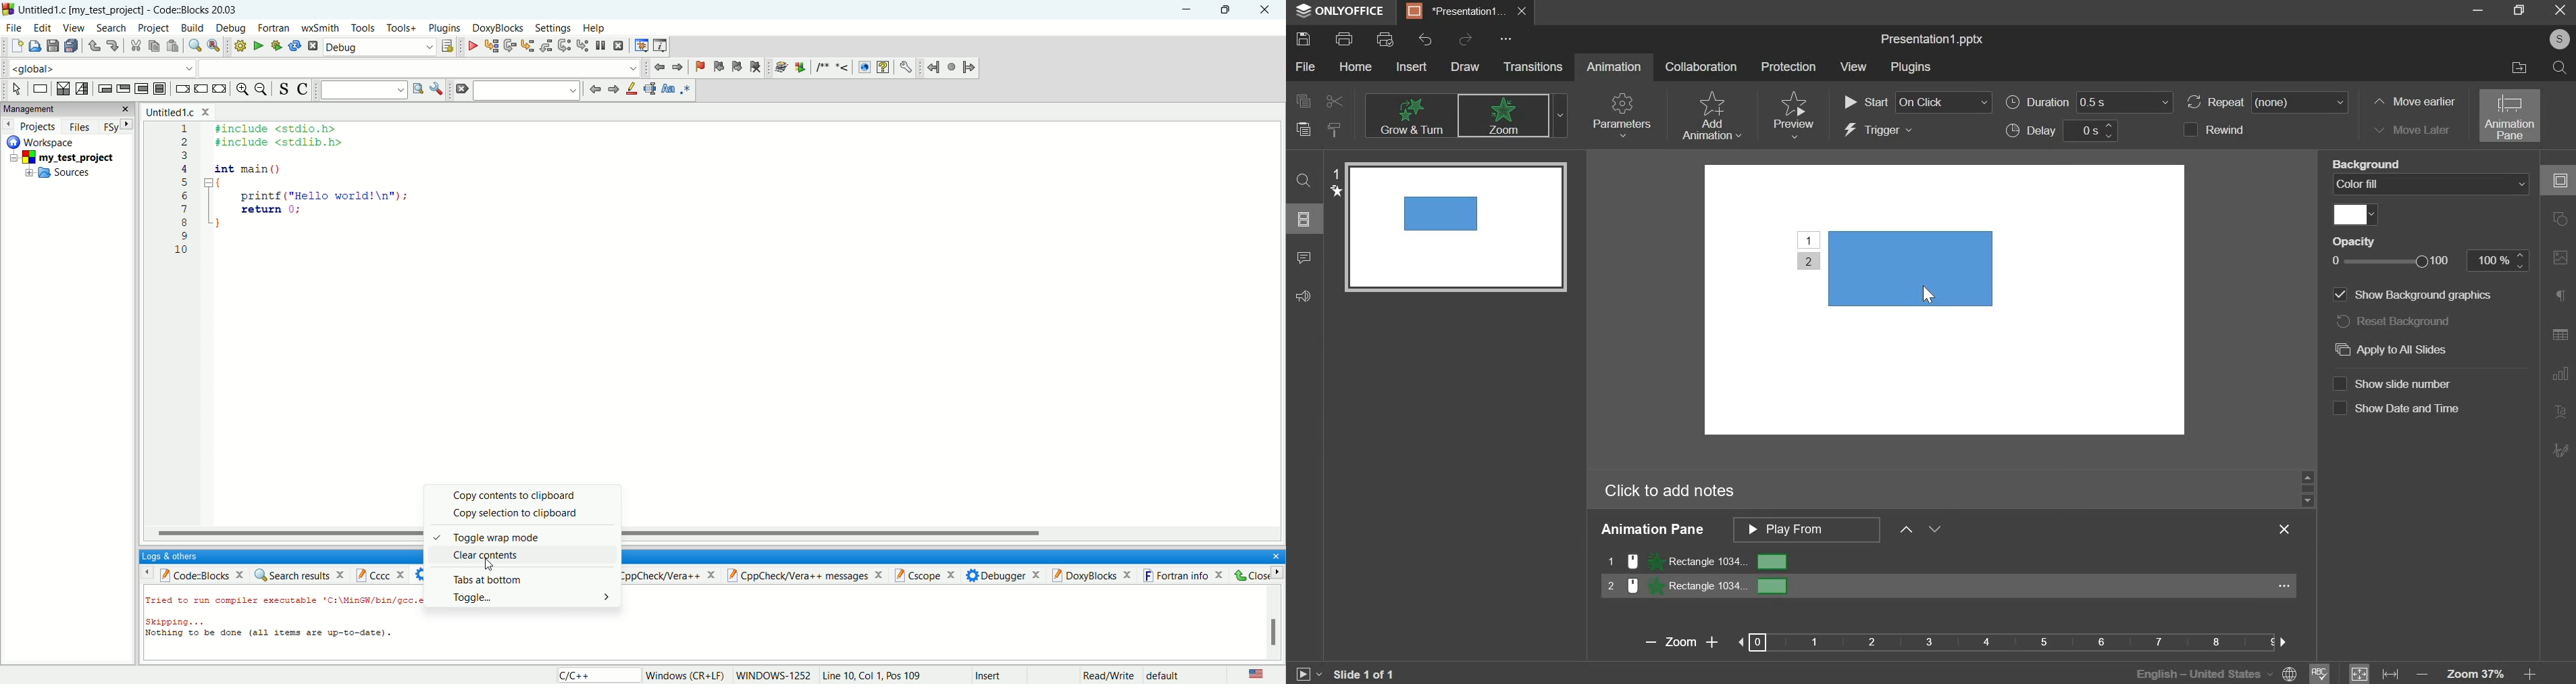  I want to click on English - Unites States, so click(2202, 675).